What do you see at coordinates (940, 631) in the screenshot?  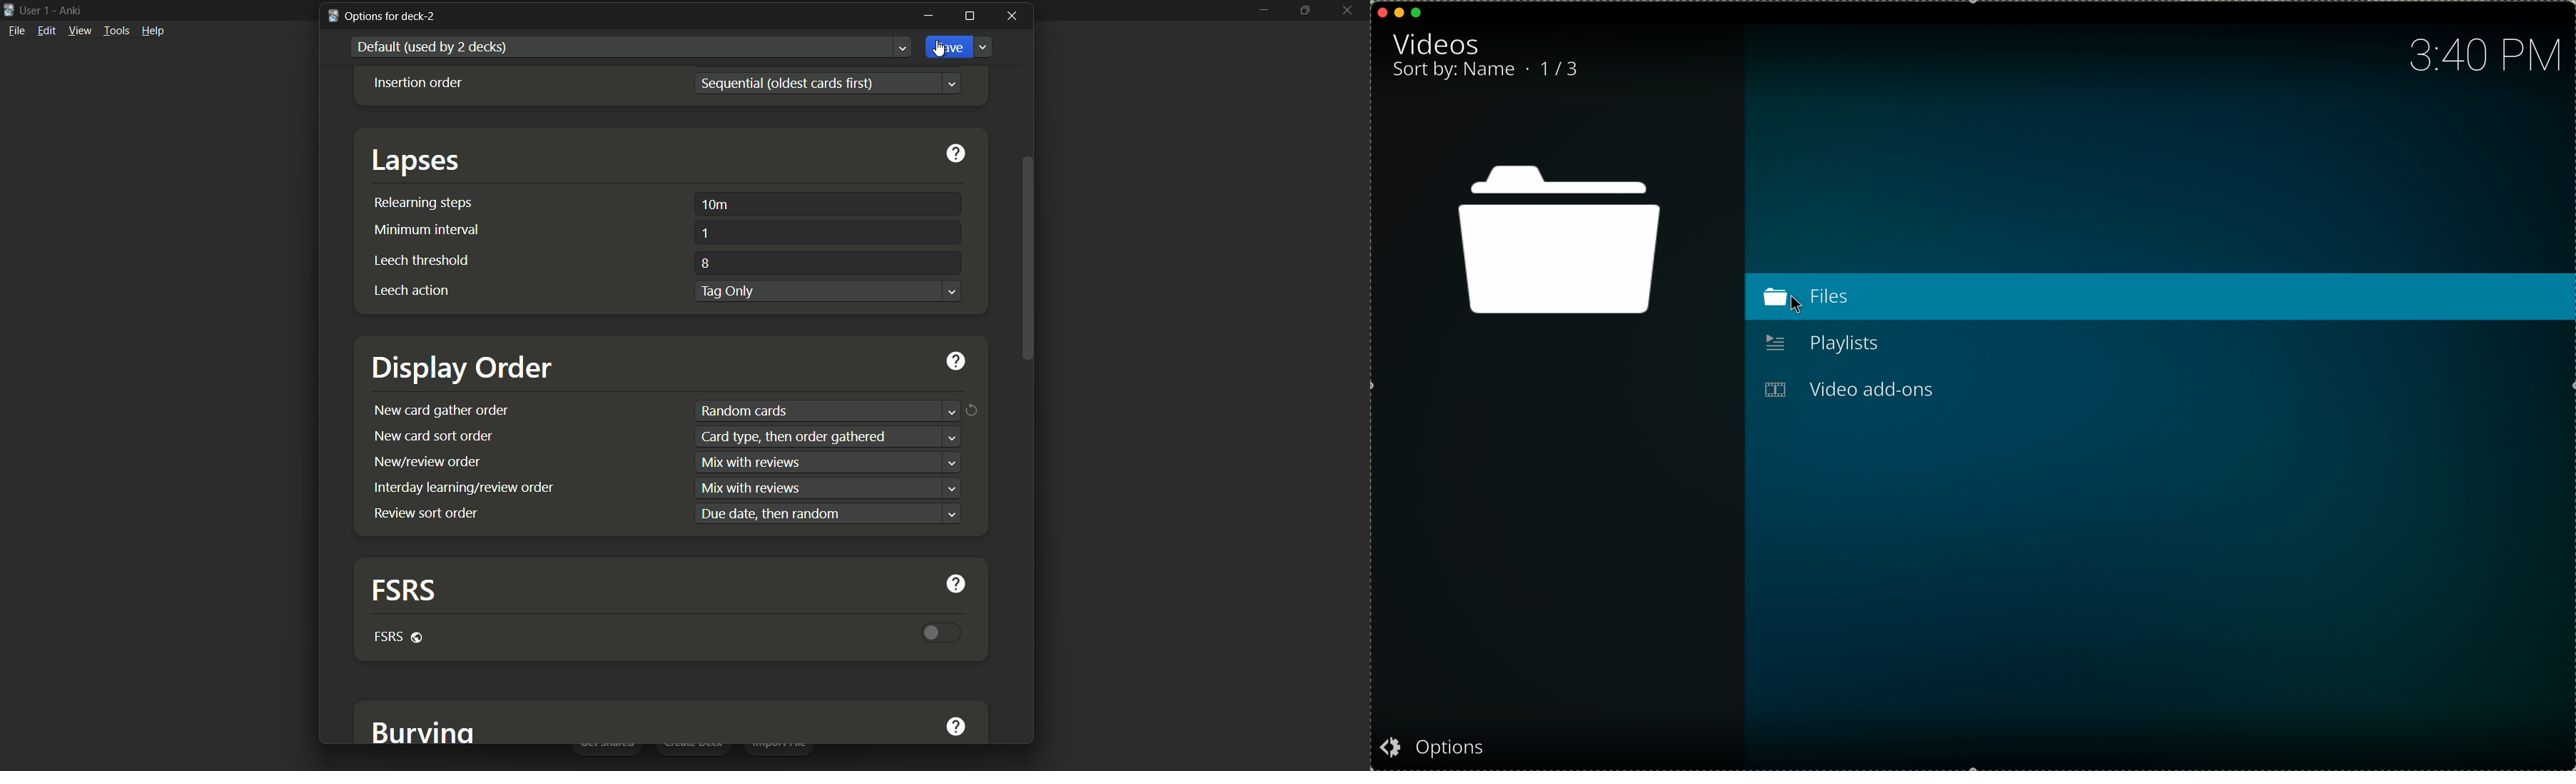 I see `toggle button` at bounding box center [940, 631].